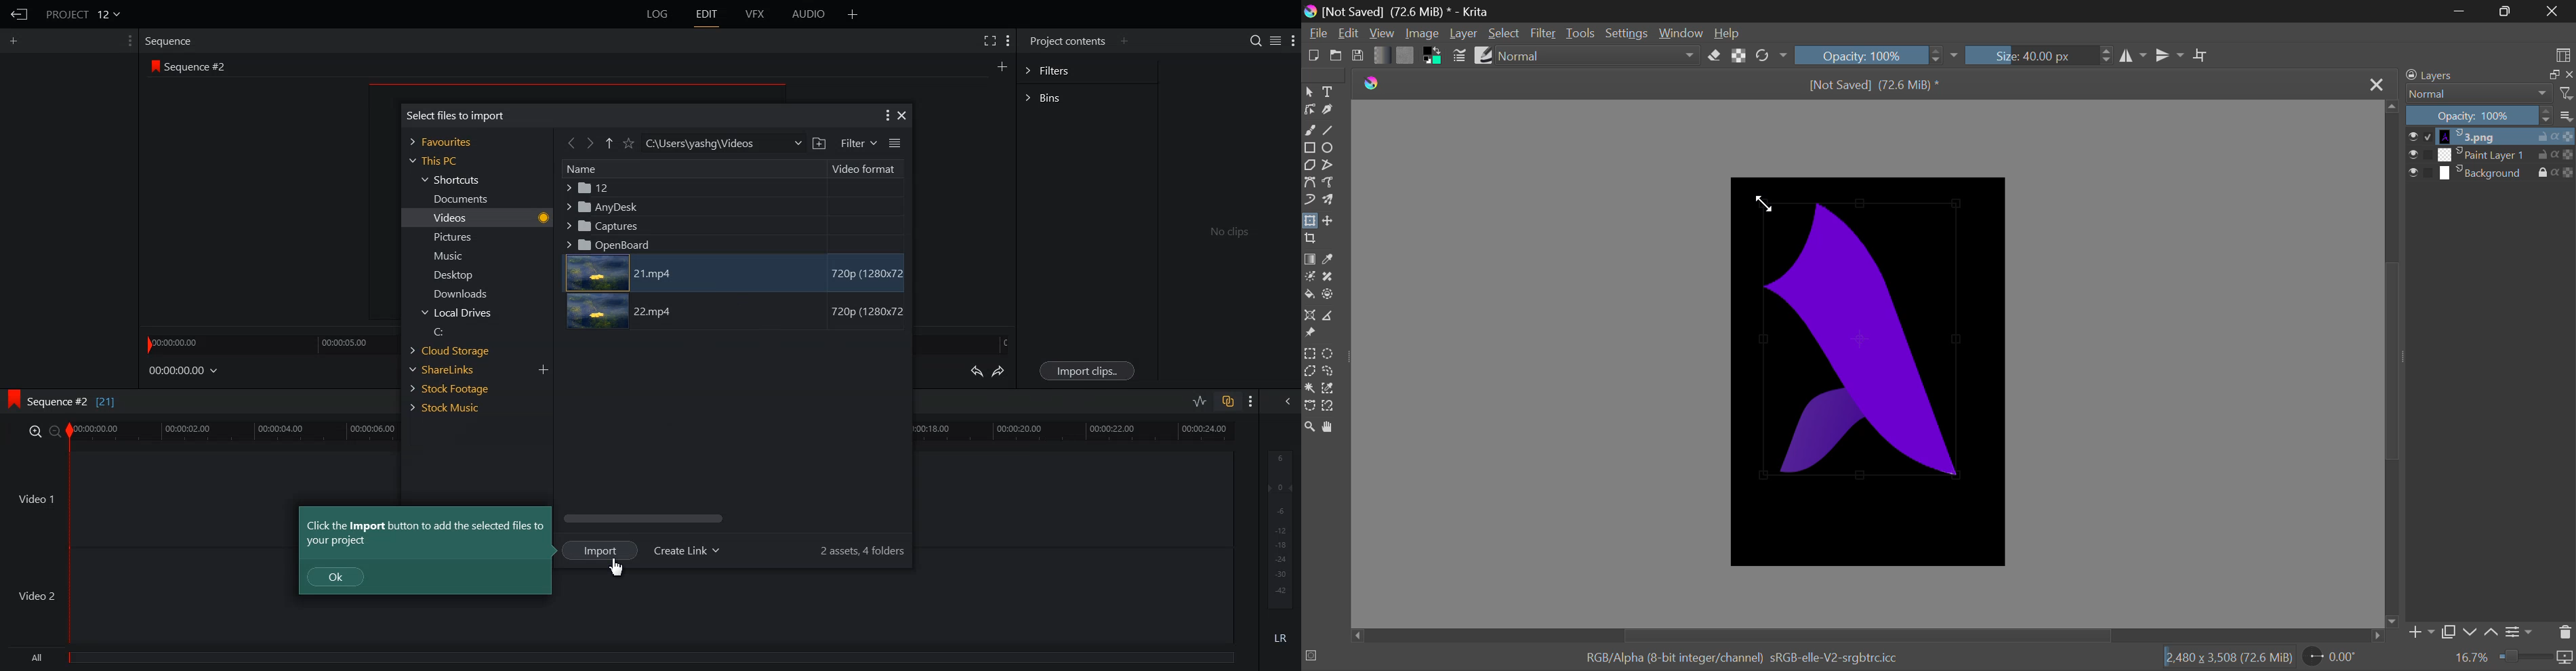  Describe the element at coordinates (1326, 372) in the screenshot. I see `Freehand Tool` at that location.